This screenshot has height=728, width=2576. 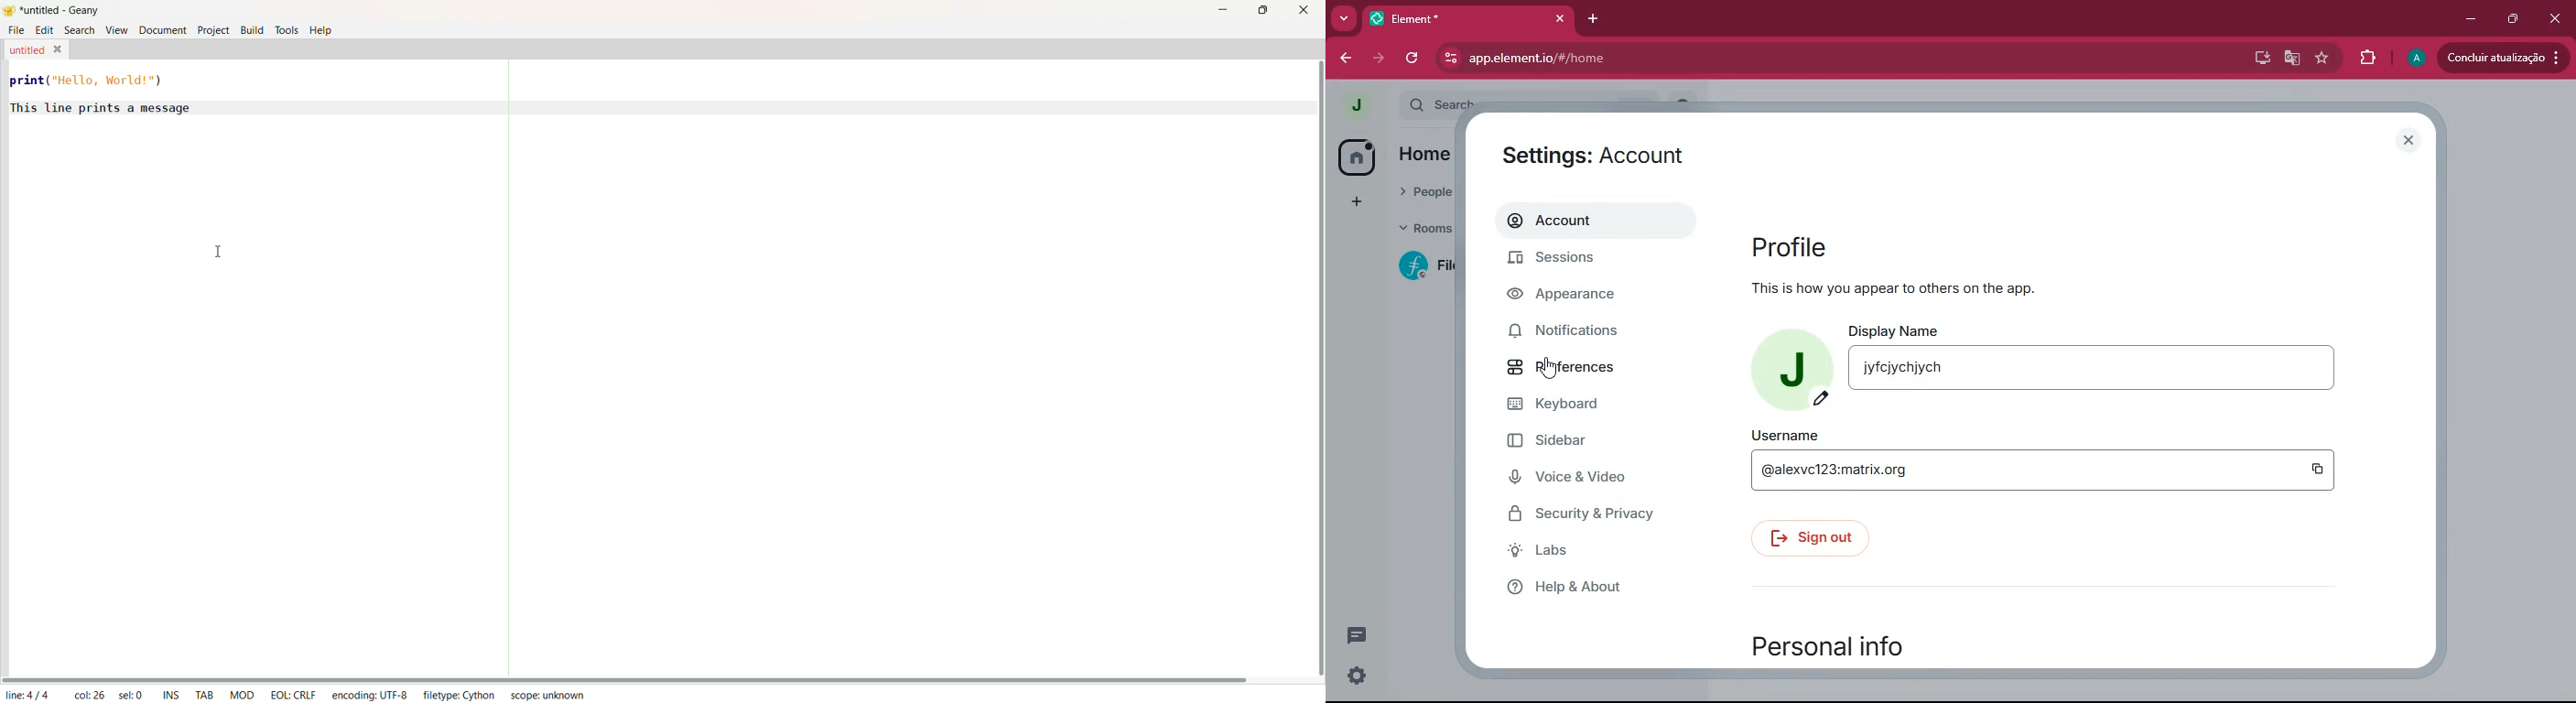 What do you see at coordinates (1579, 368) in the screenshot?
I see `preferences` at bounding box center [1579, 368].